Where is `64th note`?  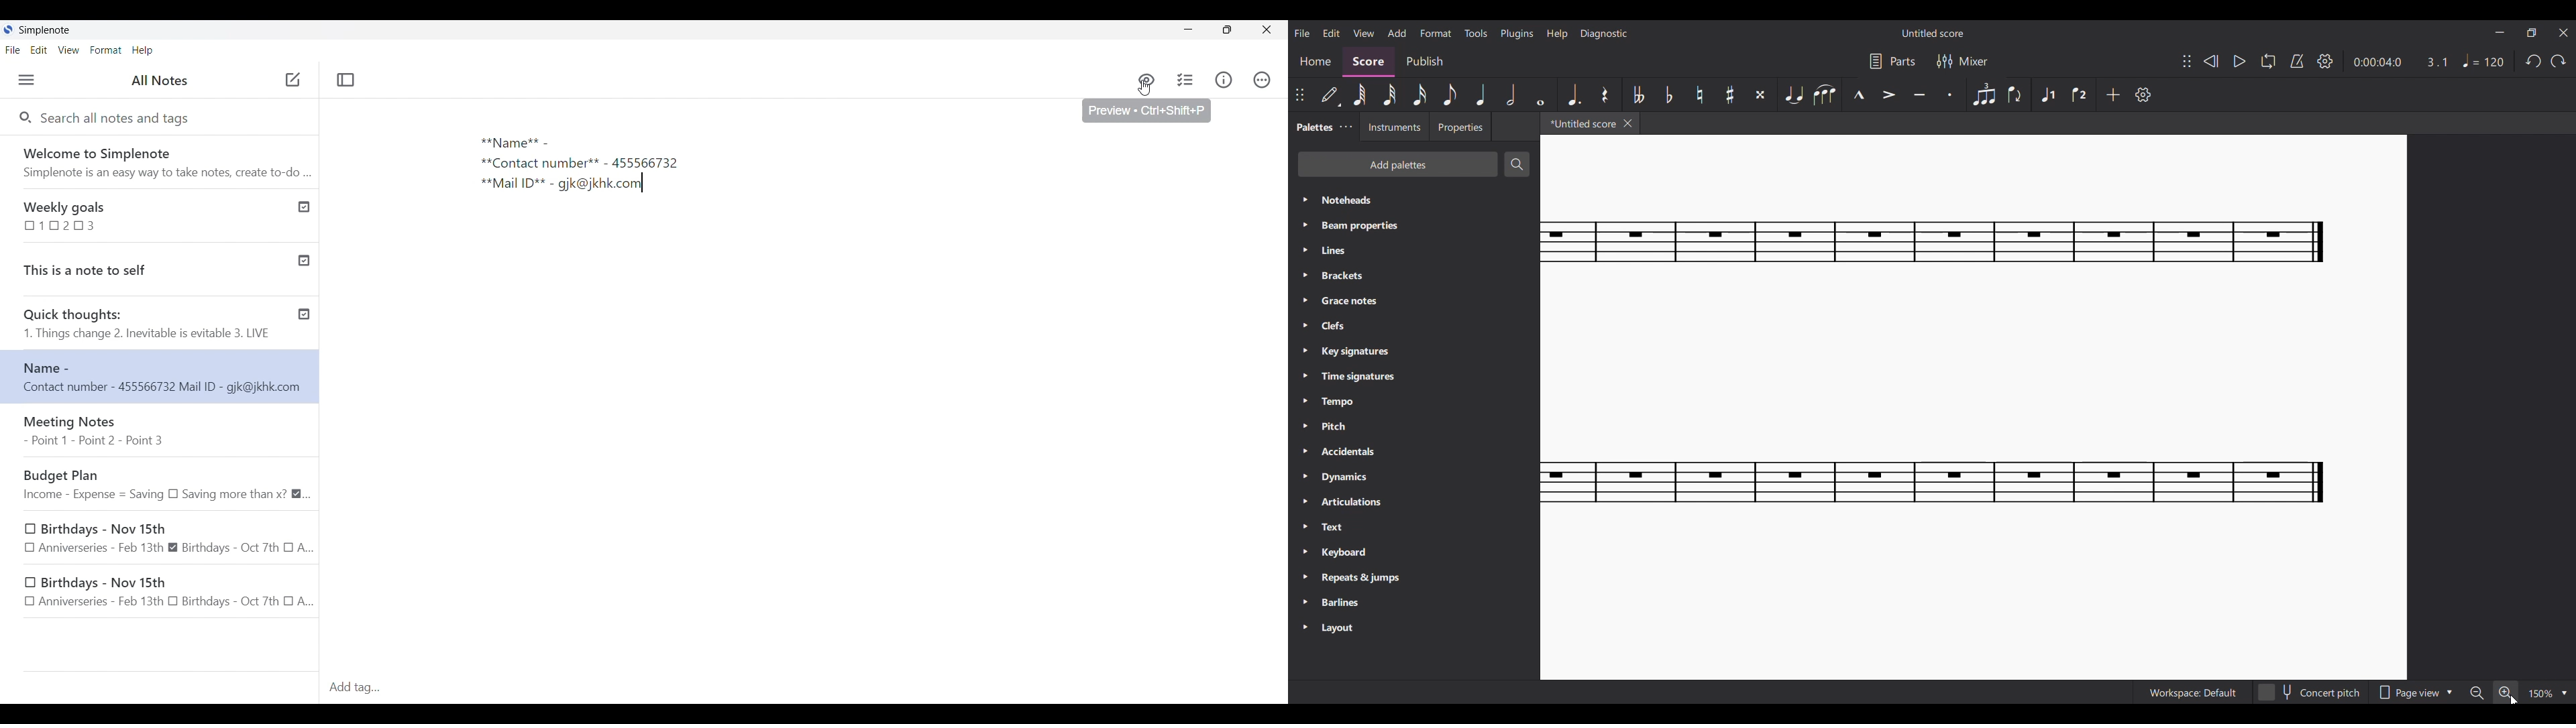 64th note is located at coordinates (1360, 95).